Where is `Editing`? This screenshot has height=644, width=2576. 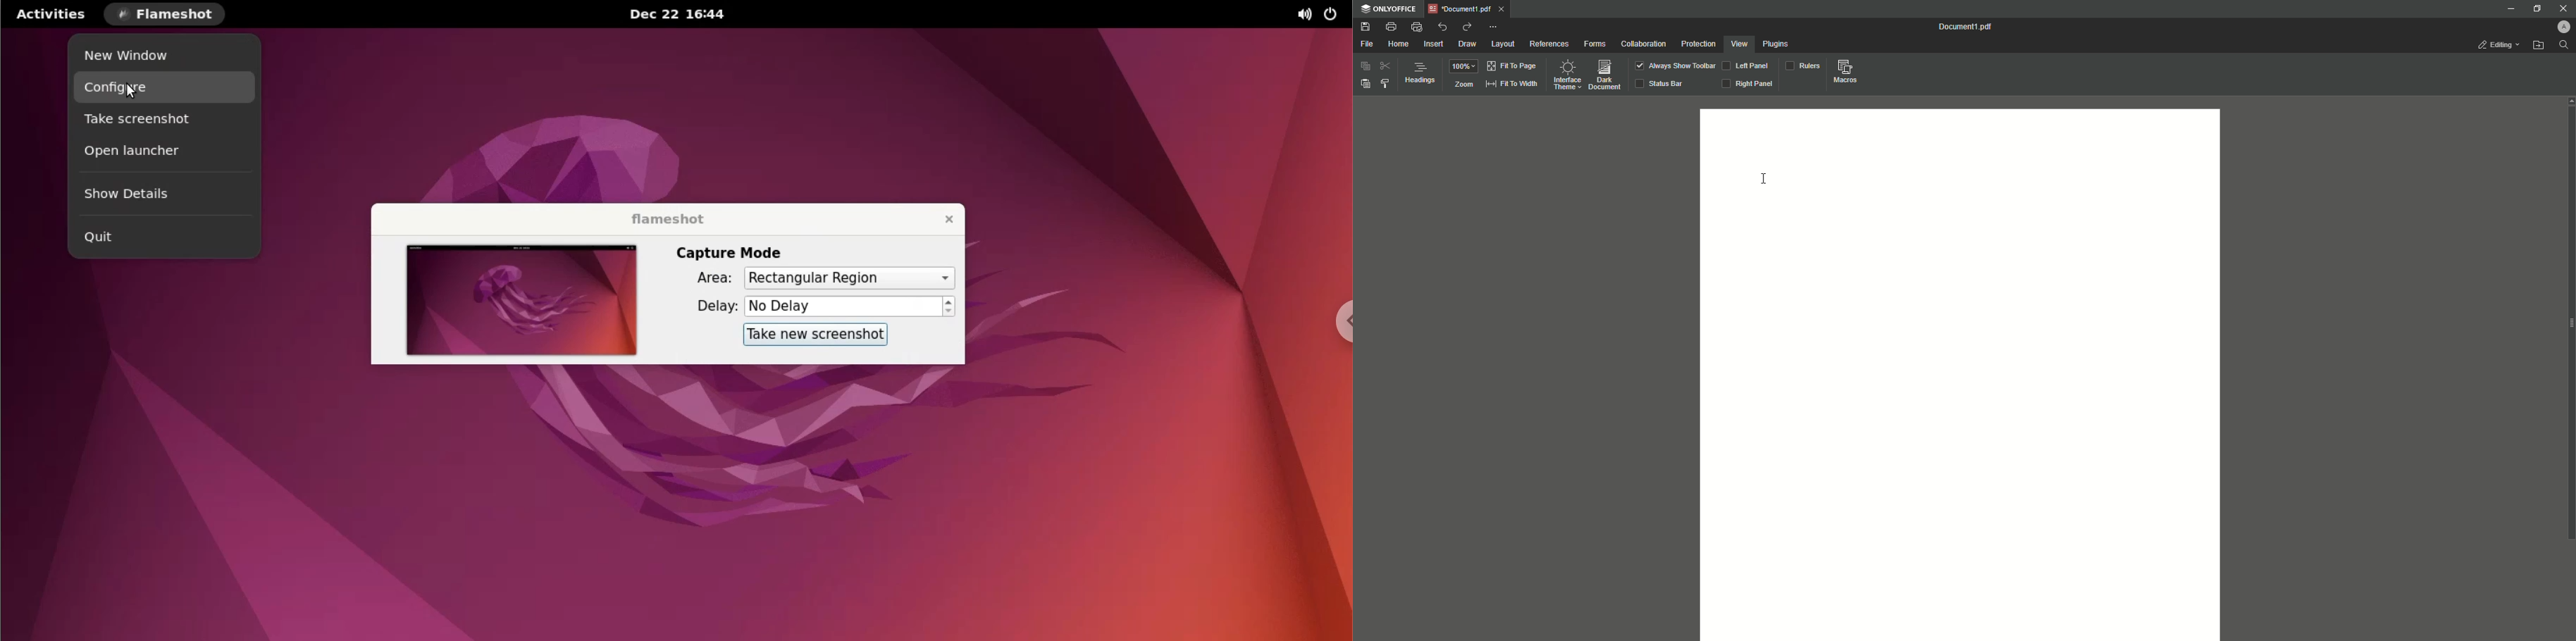
Editing is located at coordinates (2492, 43).